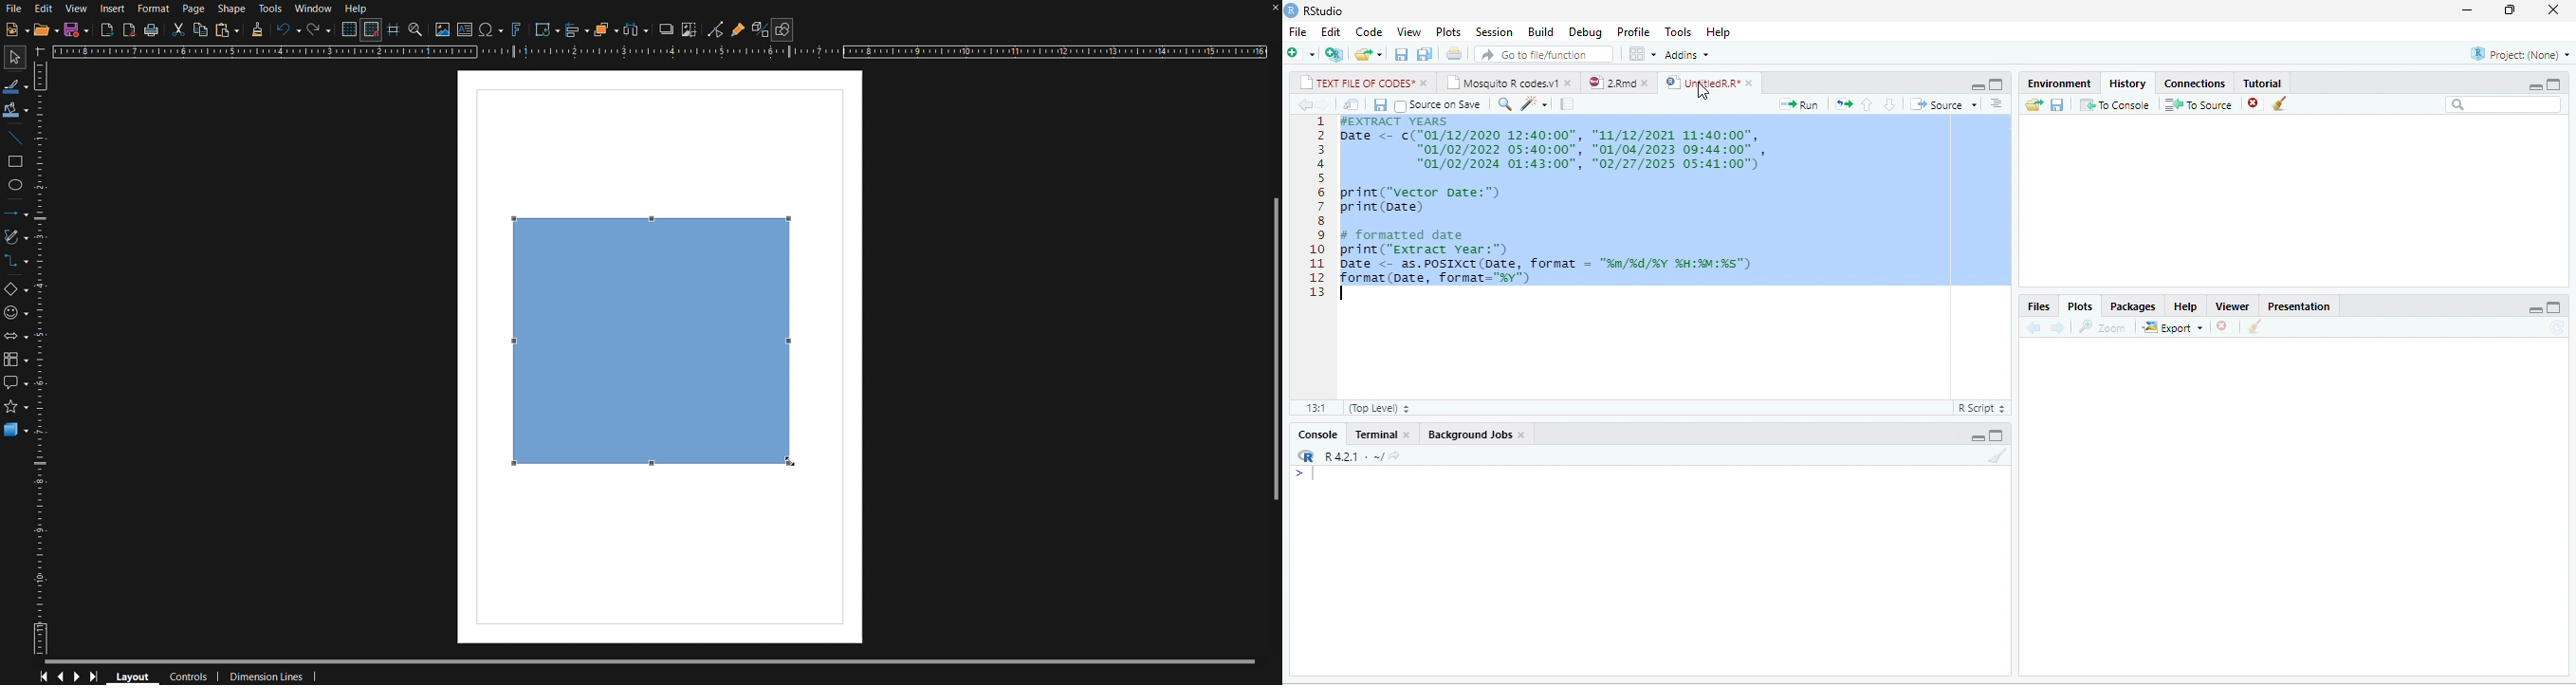 This screenshot has height=700, width=2576. What do you see at coordinates (783, 29) in the screenshot?
I see `Show Draw Functions` at bounding box center [783, 29].